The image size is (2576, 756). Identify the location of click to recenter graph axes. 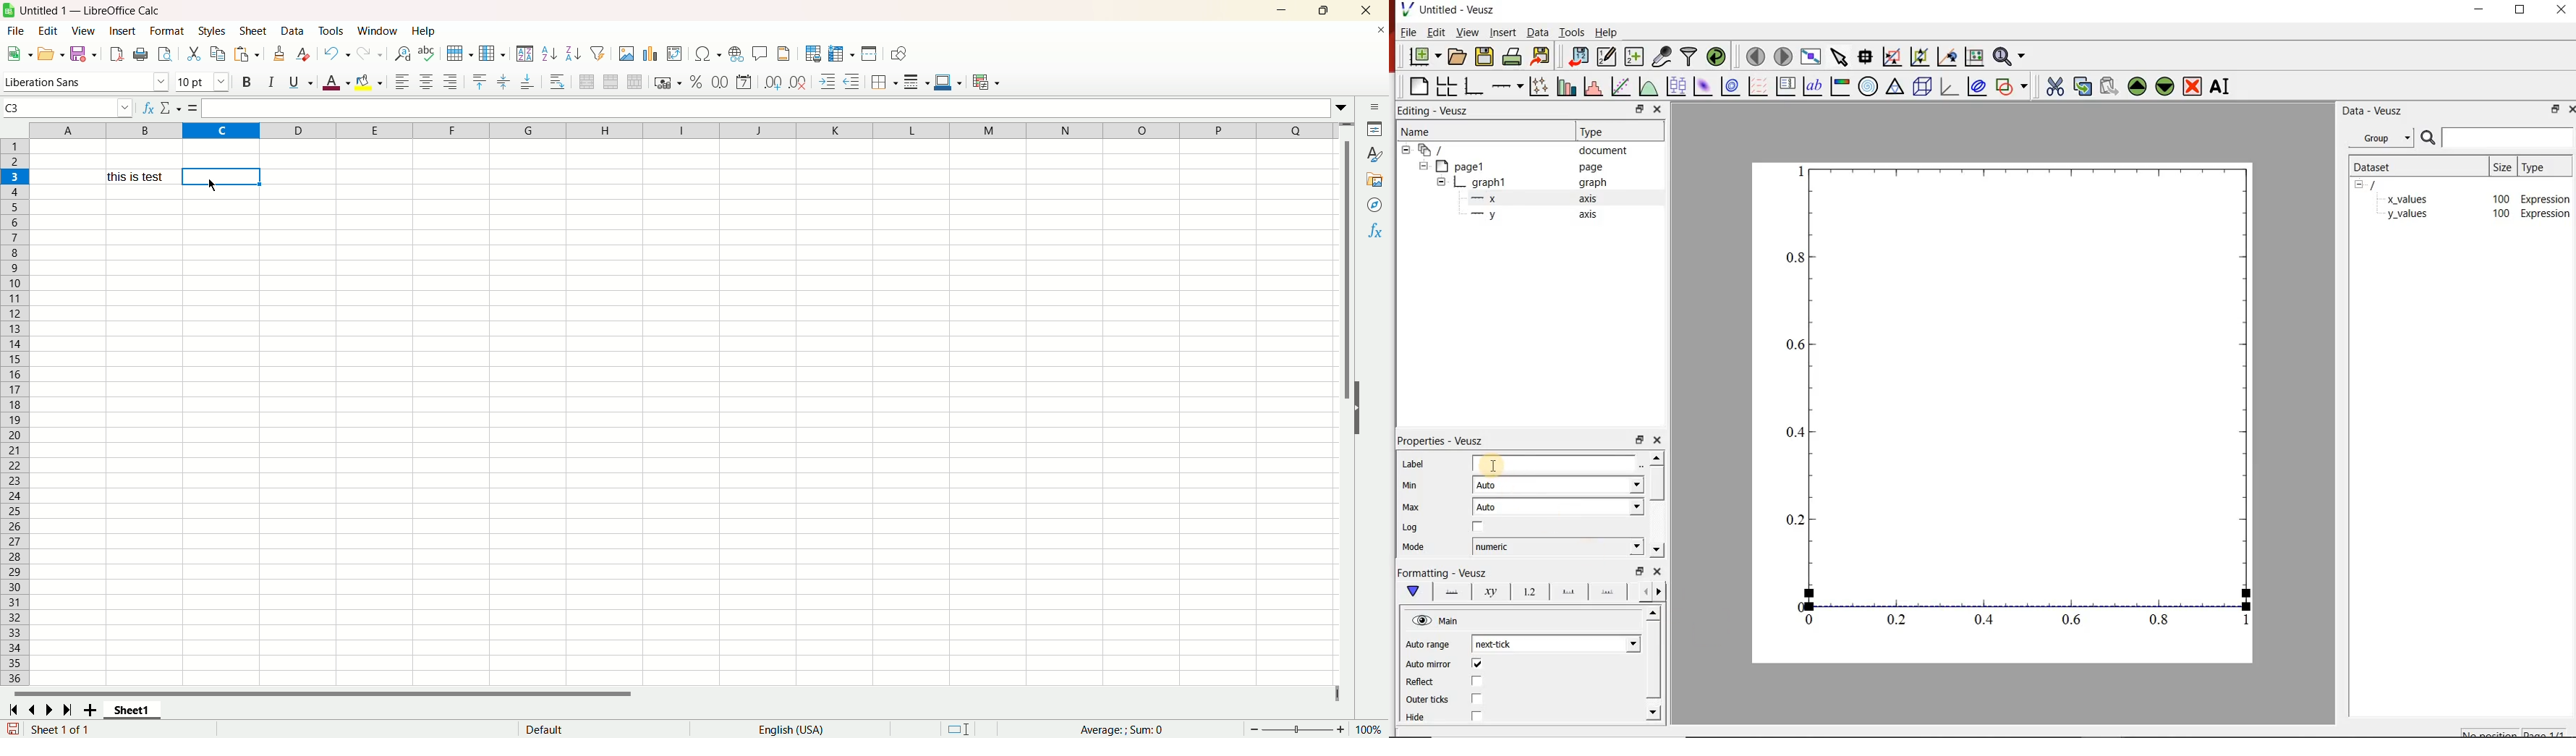
(1947, 57).